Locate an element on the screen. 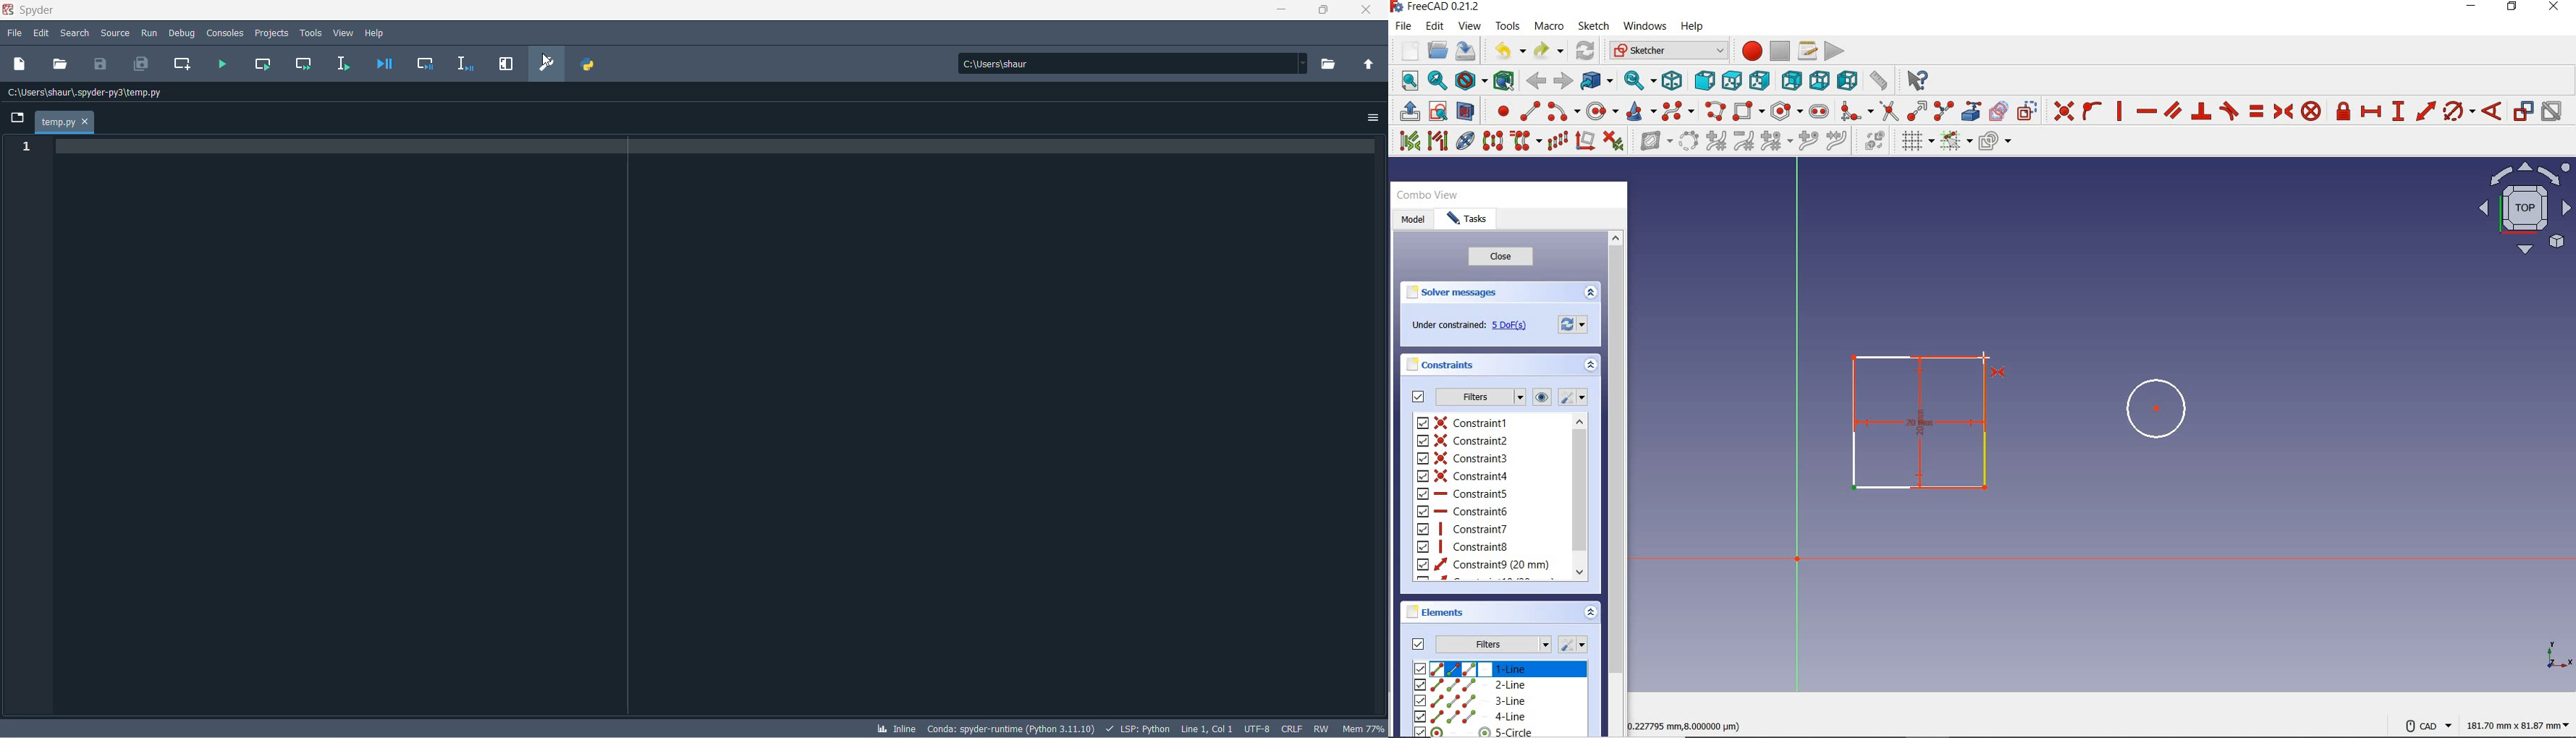 This screenshot has height=756, width=2576. create polyline is located at coordinates (1716, 112).